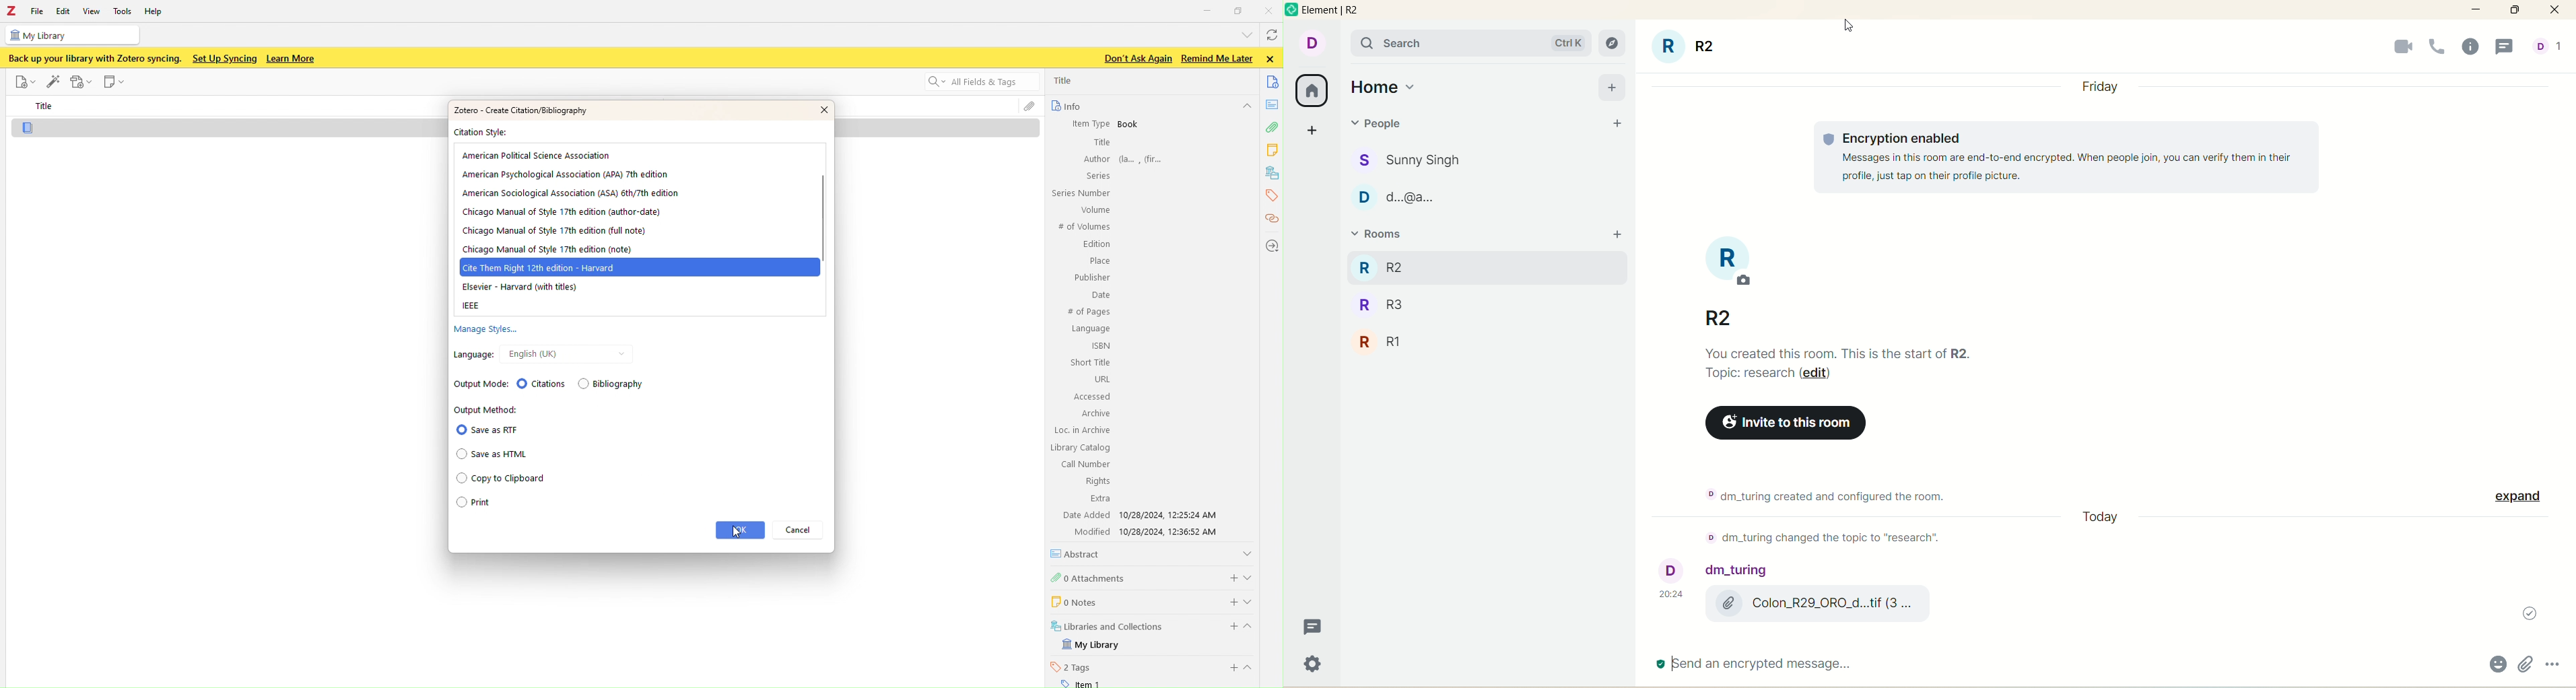 The image size is (2576, 700). I want to click on Title, so click(1065, 80).